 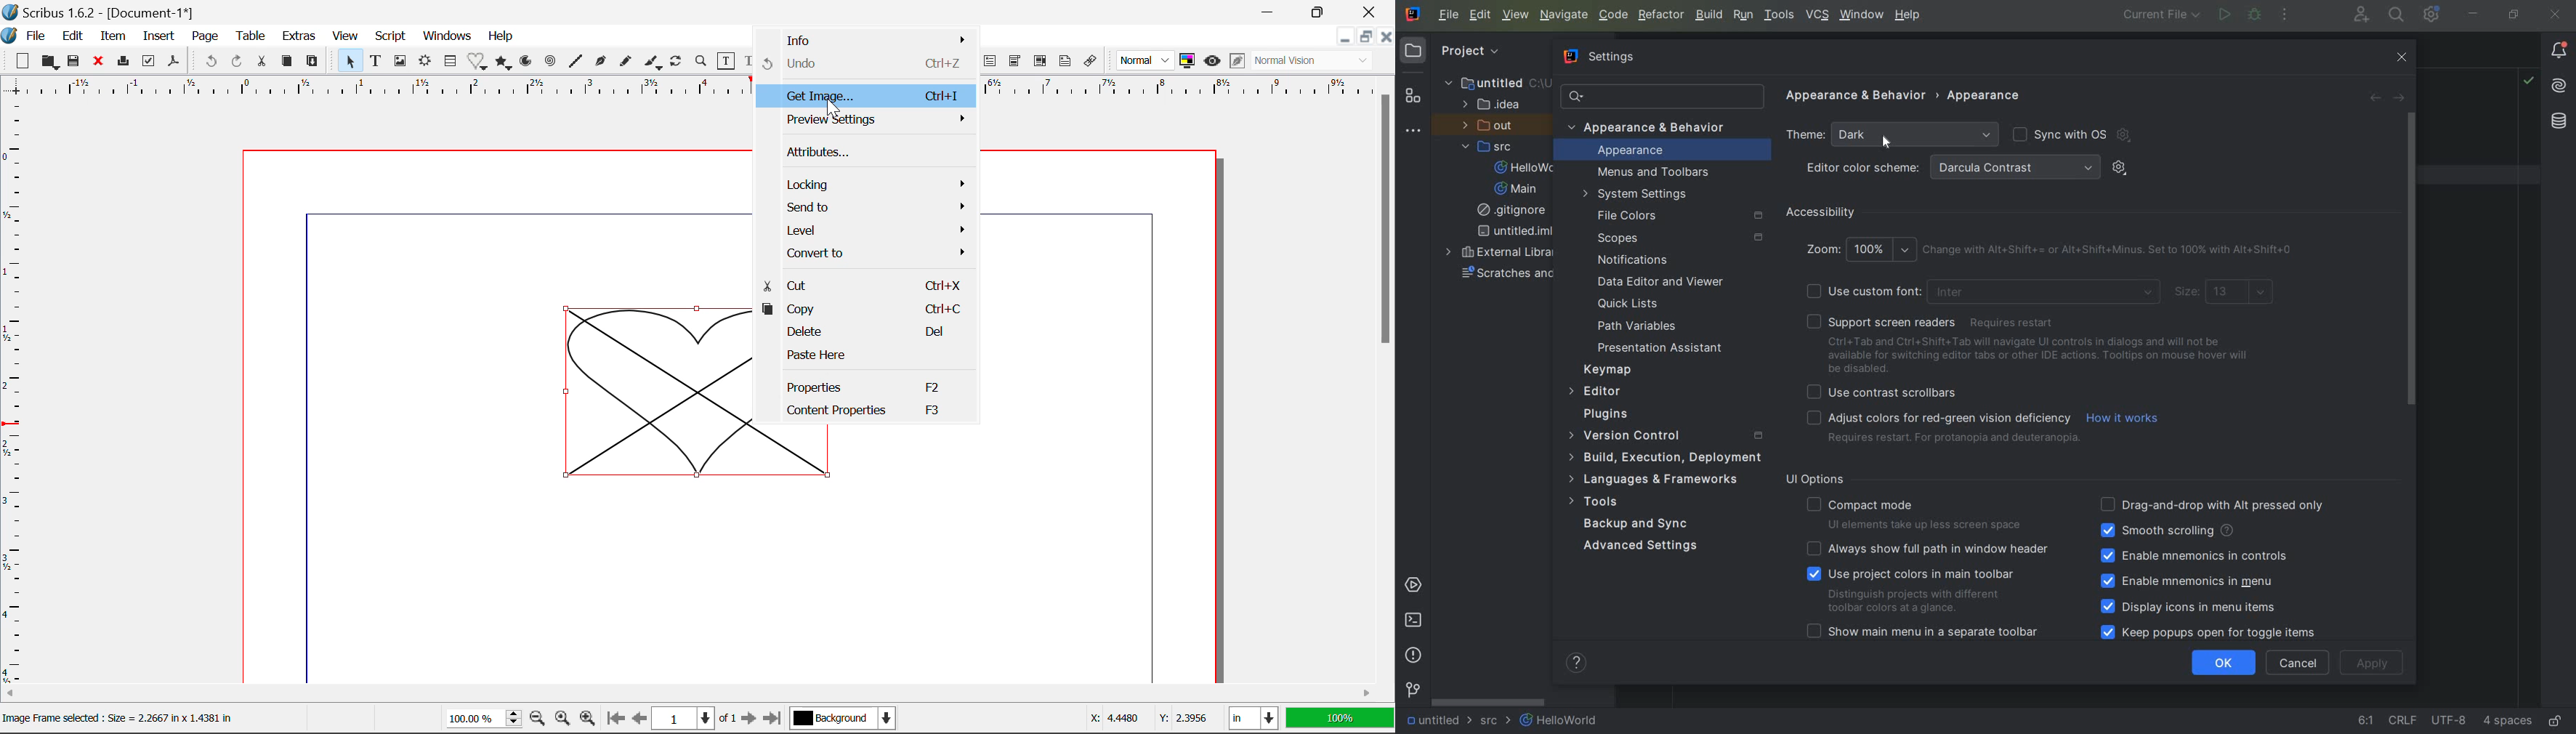 What do you see at coordinates (23, 63) in the screenshot?
I see `New` at bounding box center [23, 63].